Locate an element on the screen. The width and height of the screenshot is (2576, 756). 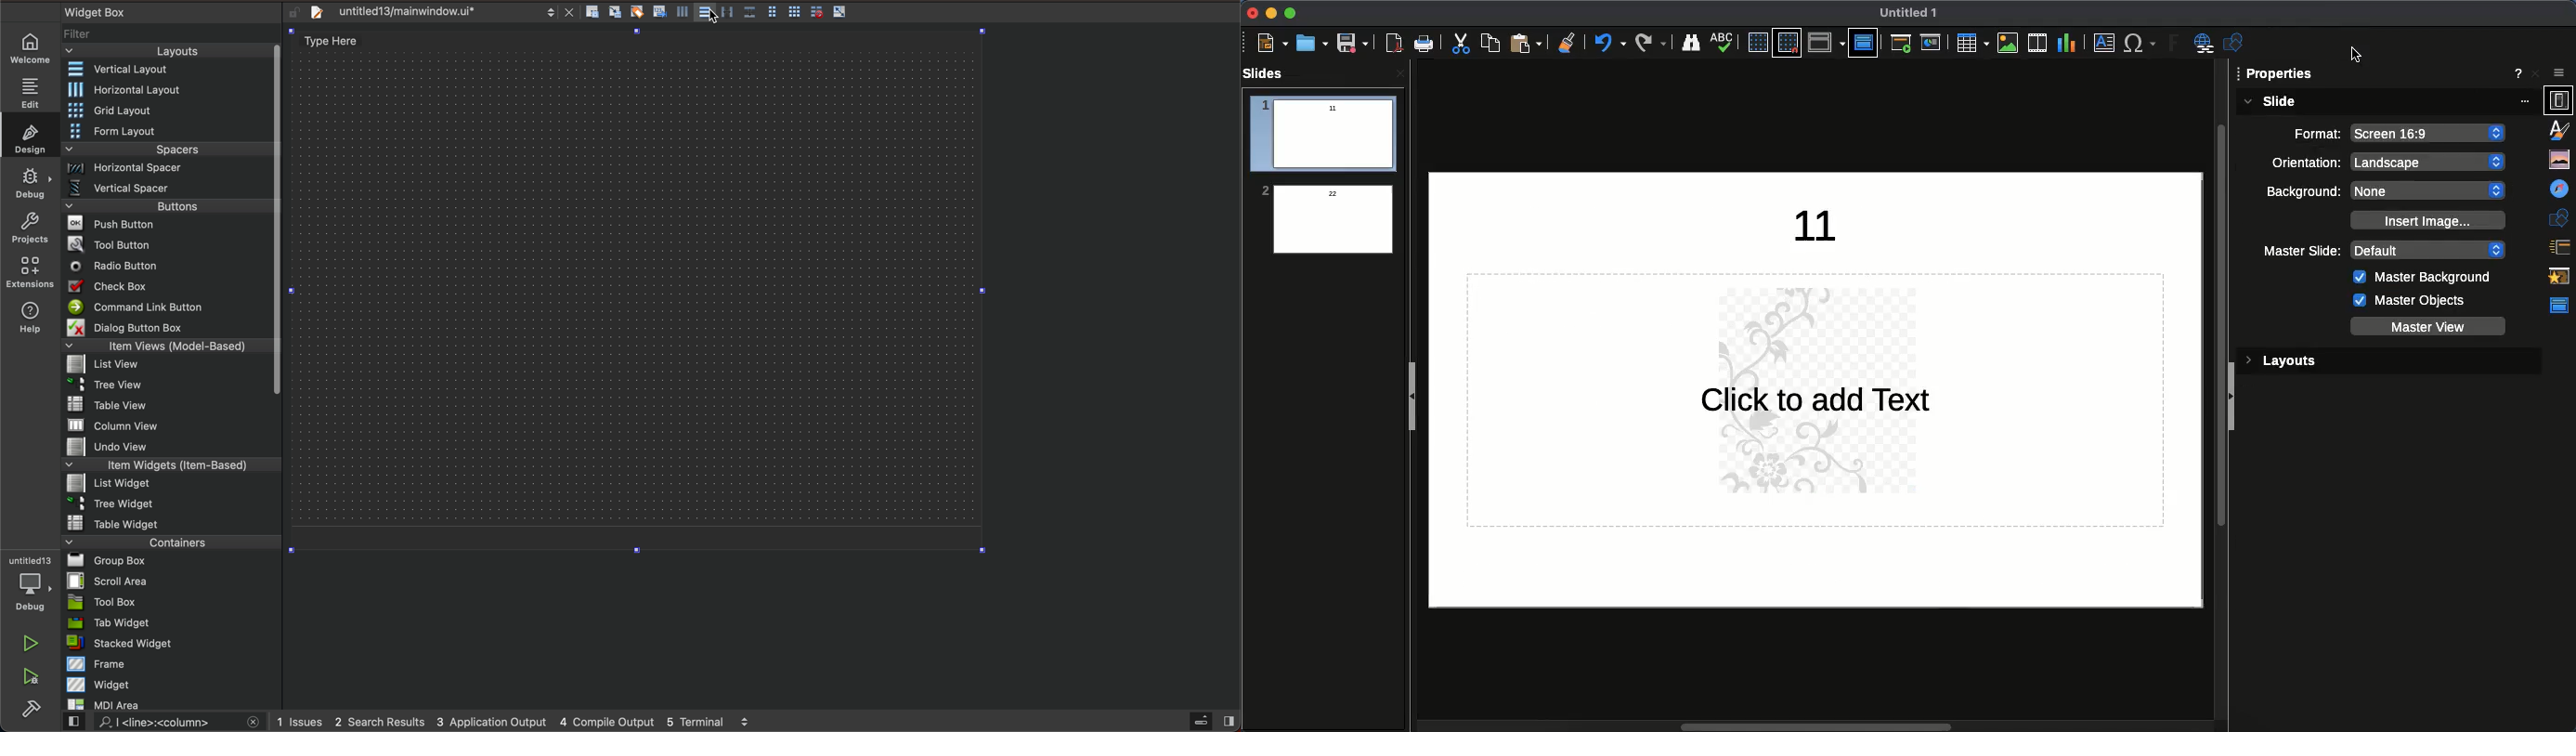
Properties is located at coordinates (2558, 100).